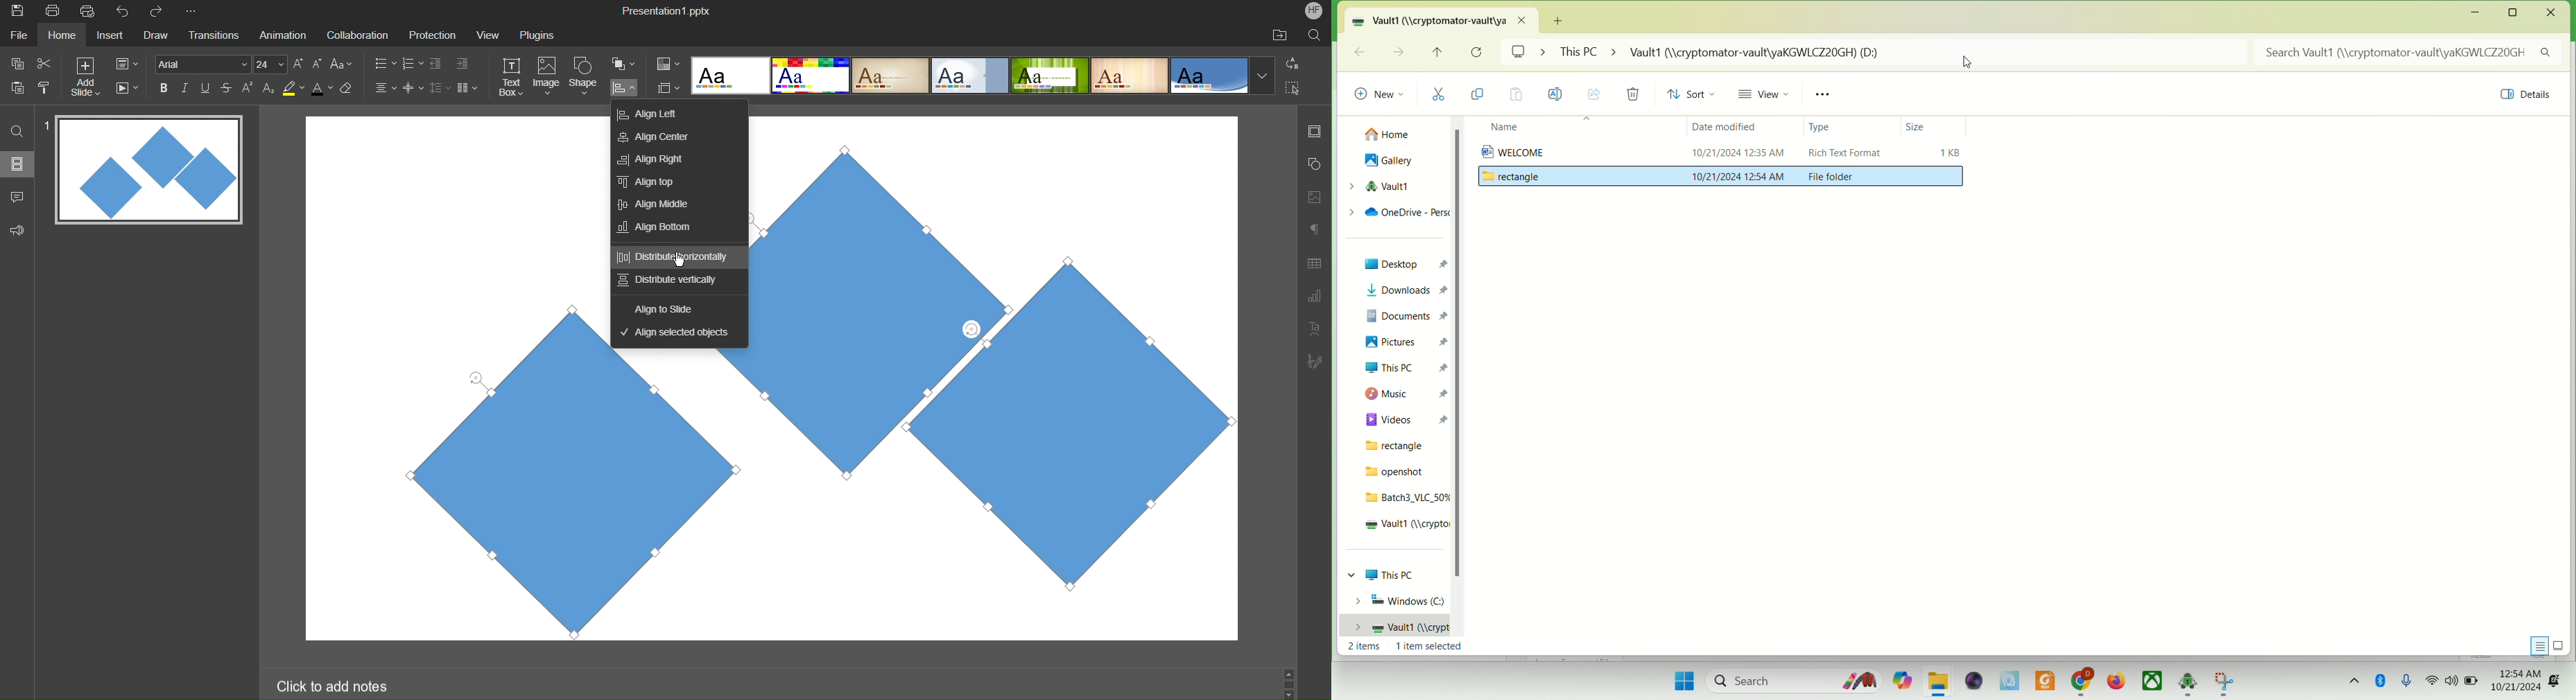 The image size is (2576, 700). What do you see at coordinates (484, 35) in the screenshot?
I see `View` at bounding box center [484, 35].